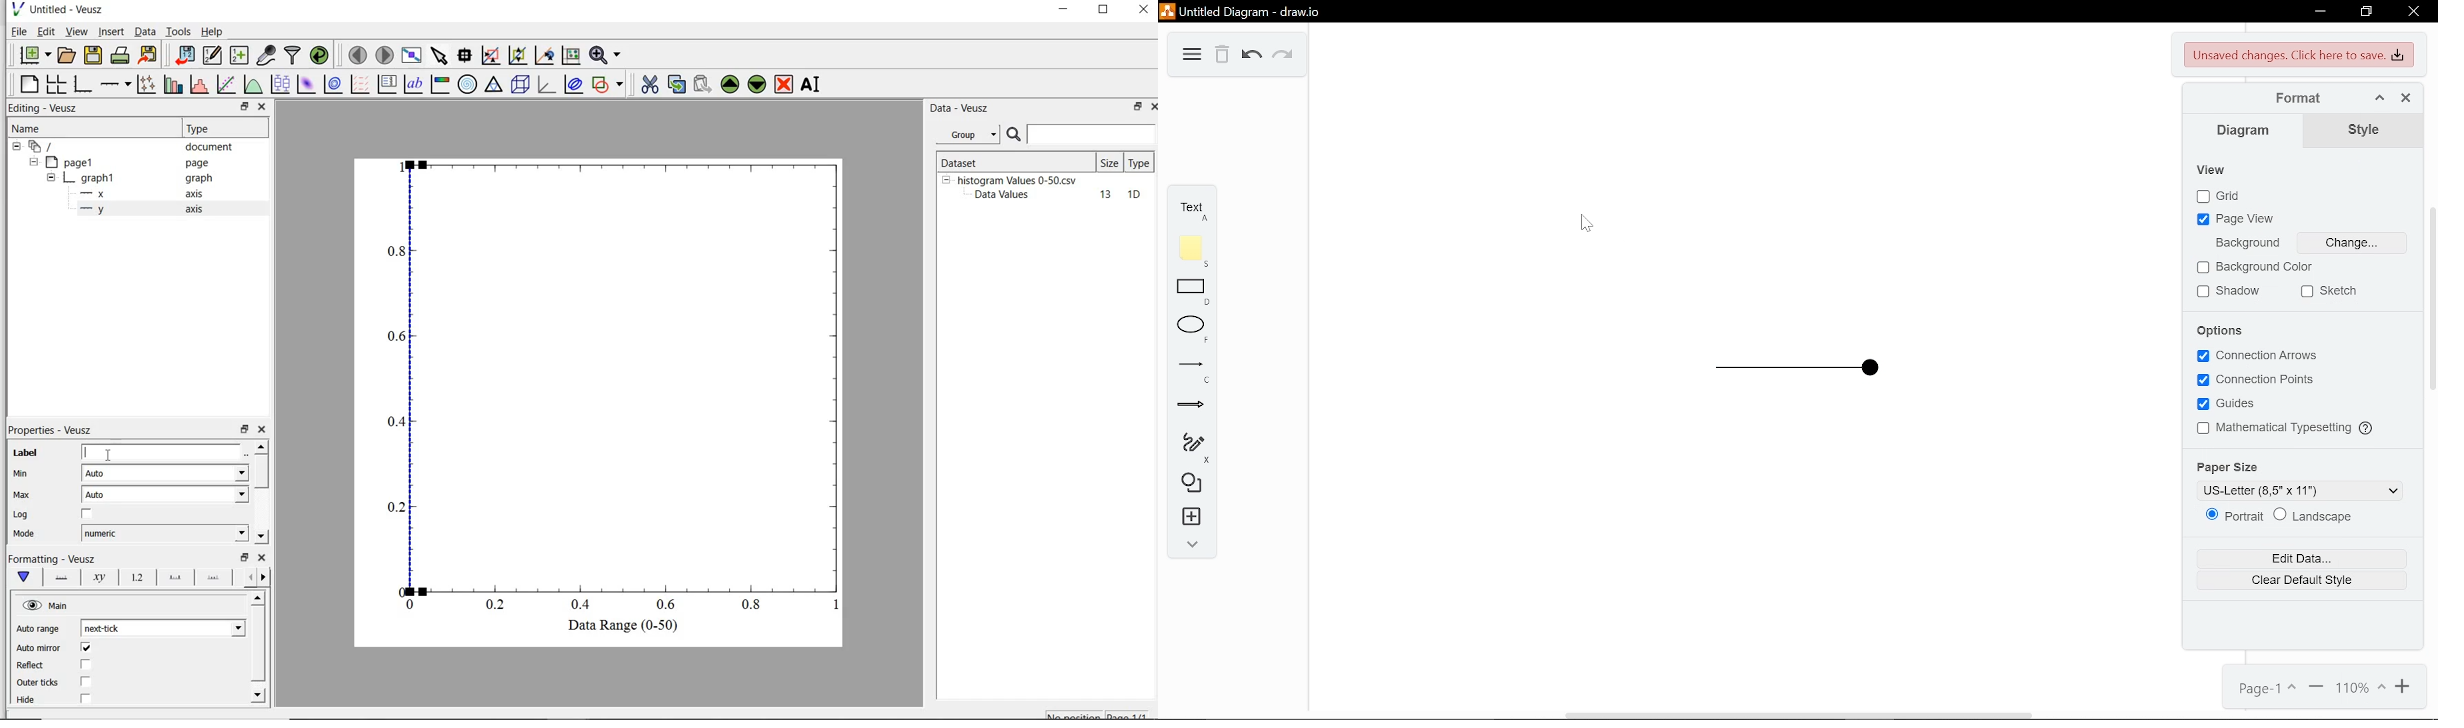 The image size is (2464, 728). I want to click on Scroll Bar, so click(1805, 709).